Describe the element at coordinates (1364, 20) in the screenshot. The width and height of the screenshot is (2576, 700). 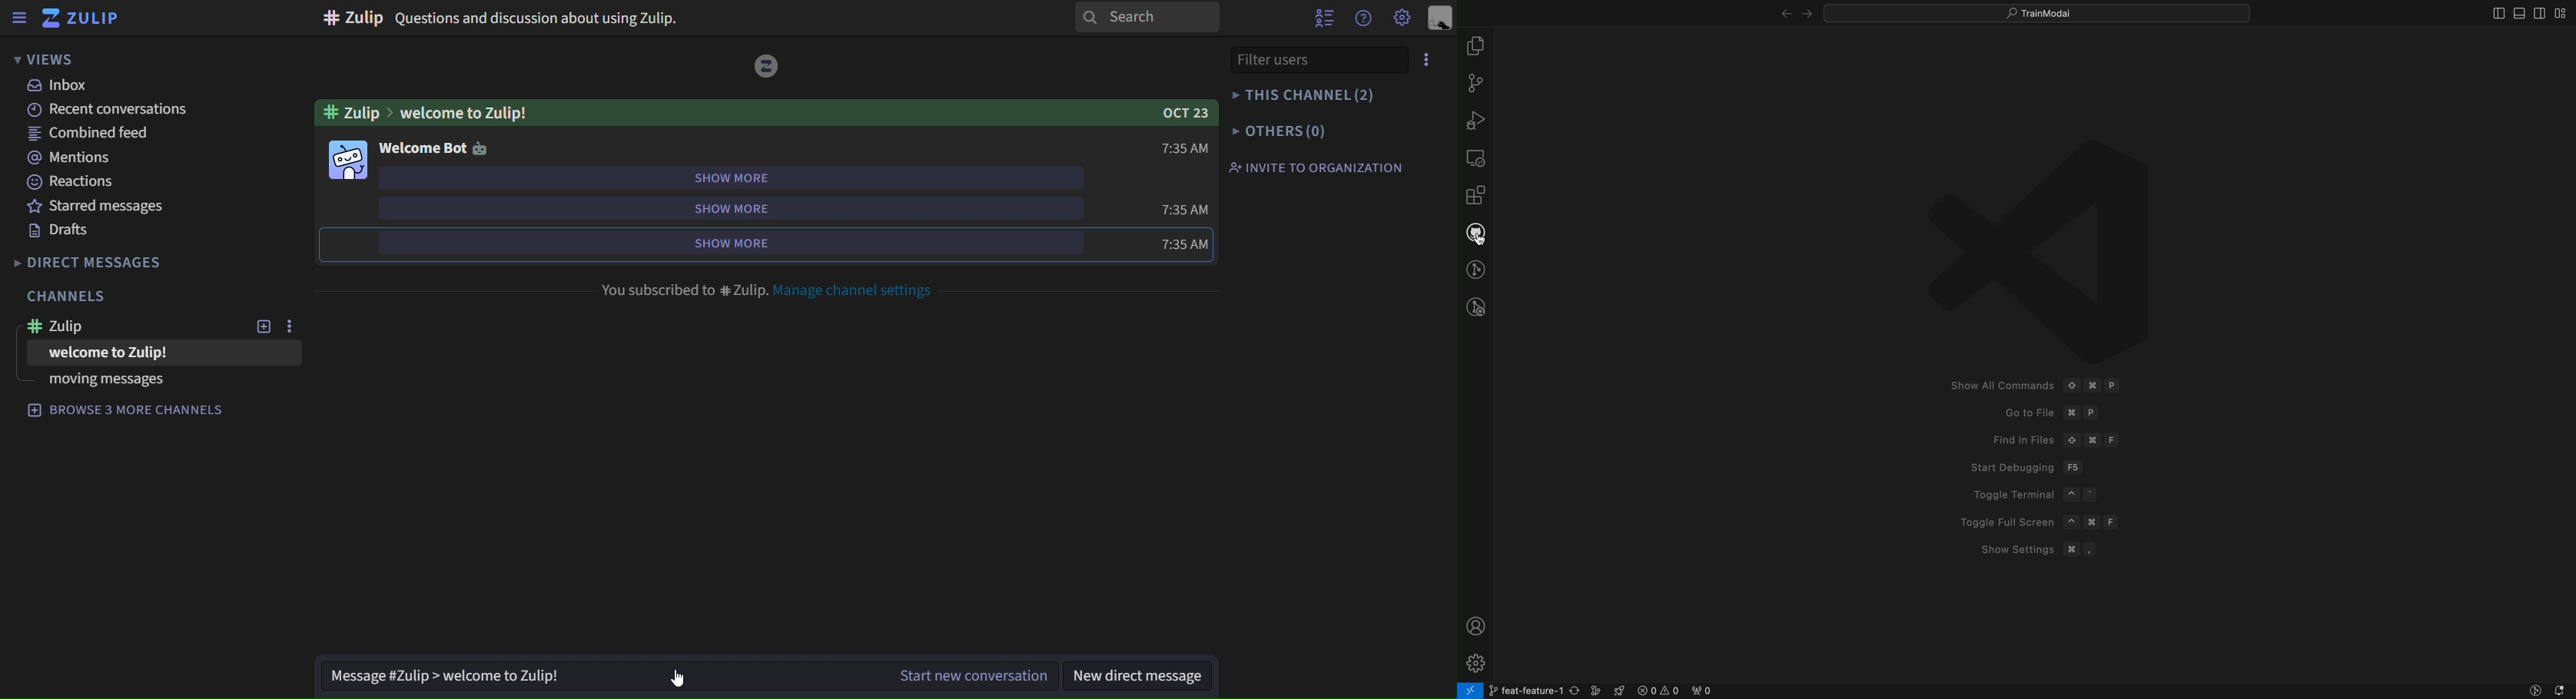
I see `help` at that location.